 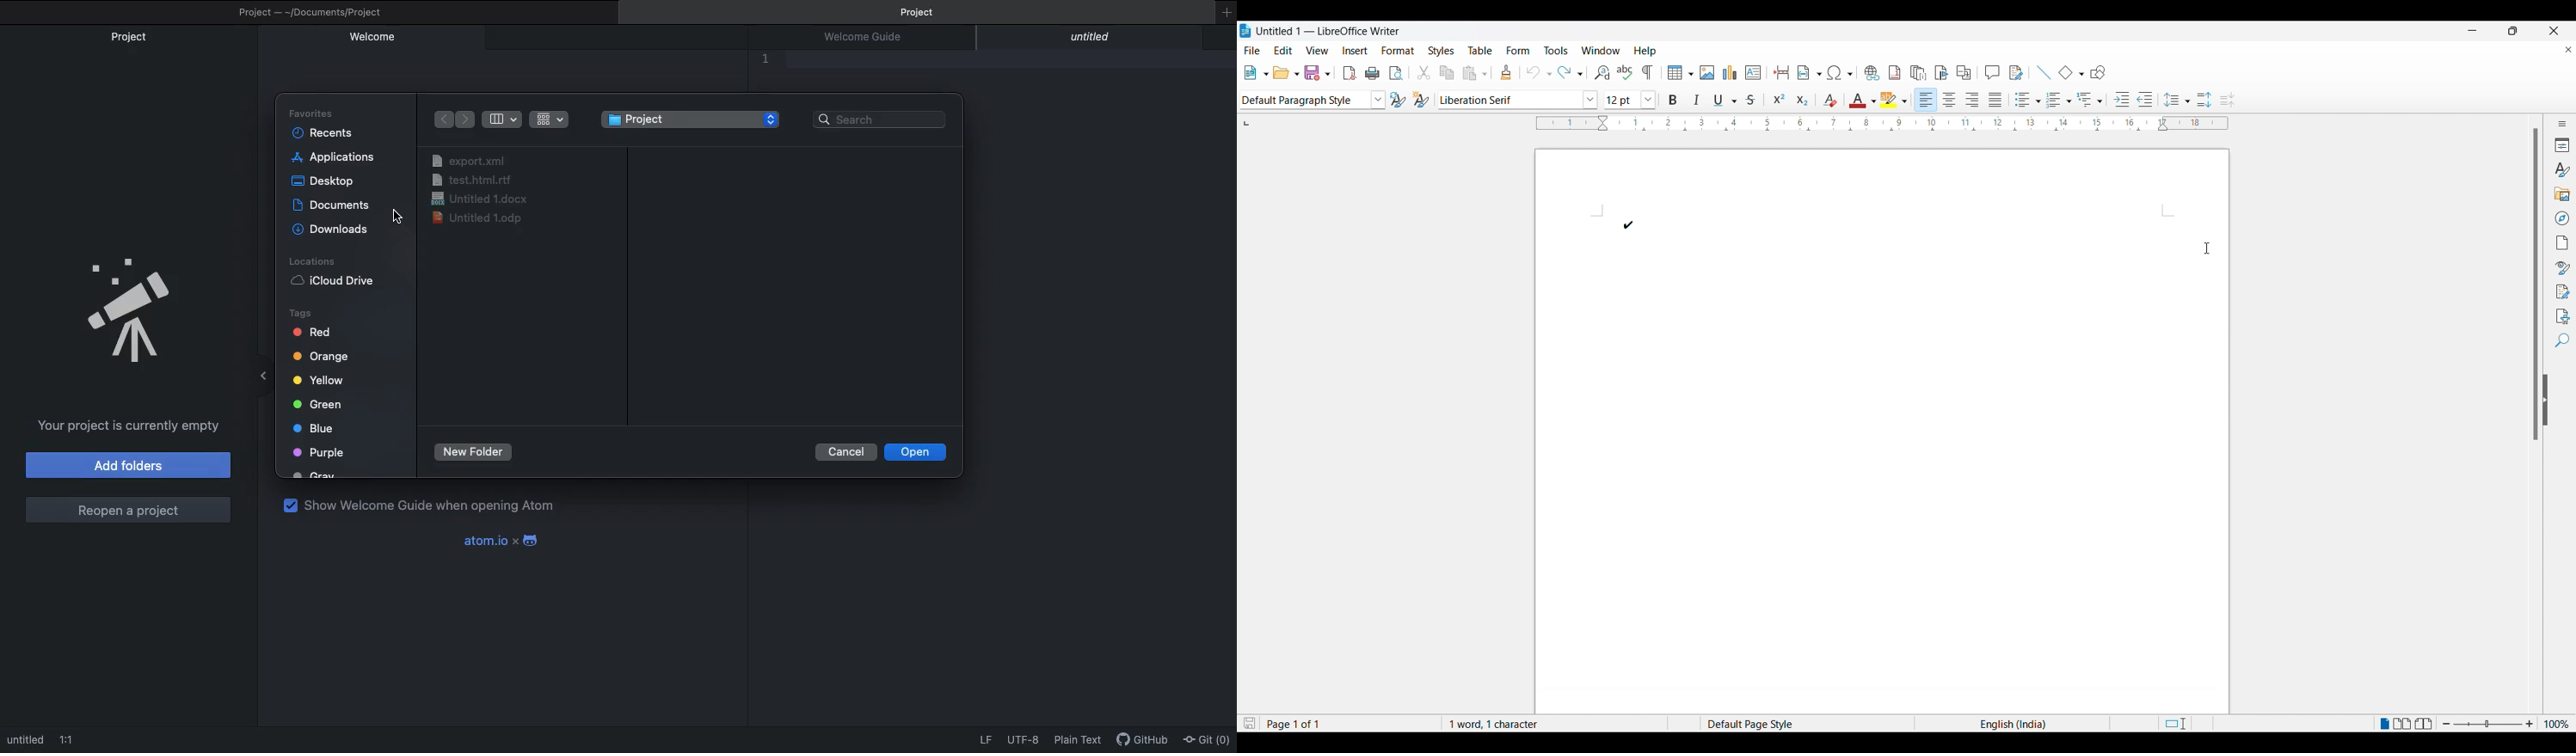 What do you see at coordinates (1628, 100) in the screenshot?
I see `font size` at bounding box center [1628, 100].